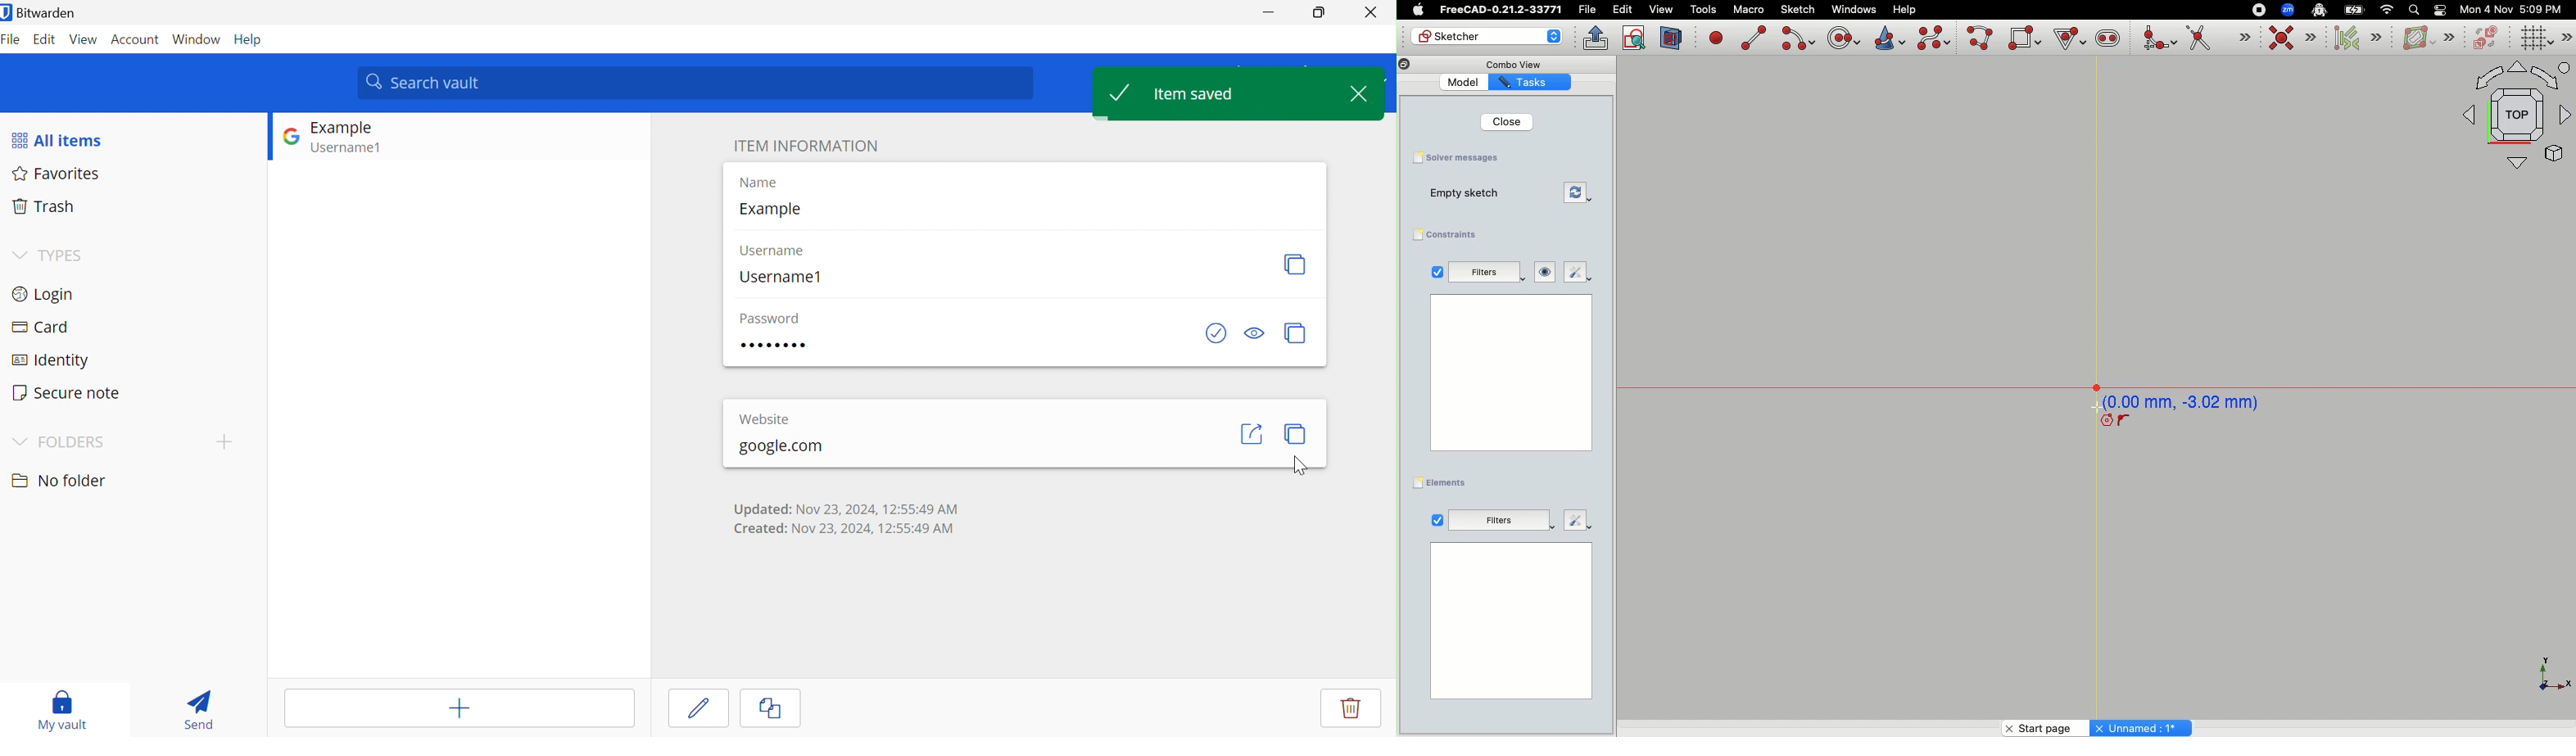 The width and height of the screenshot is (2576, 756). I want to click on Zoom, so click(2289, 10).